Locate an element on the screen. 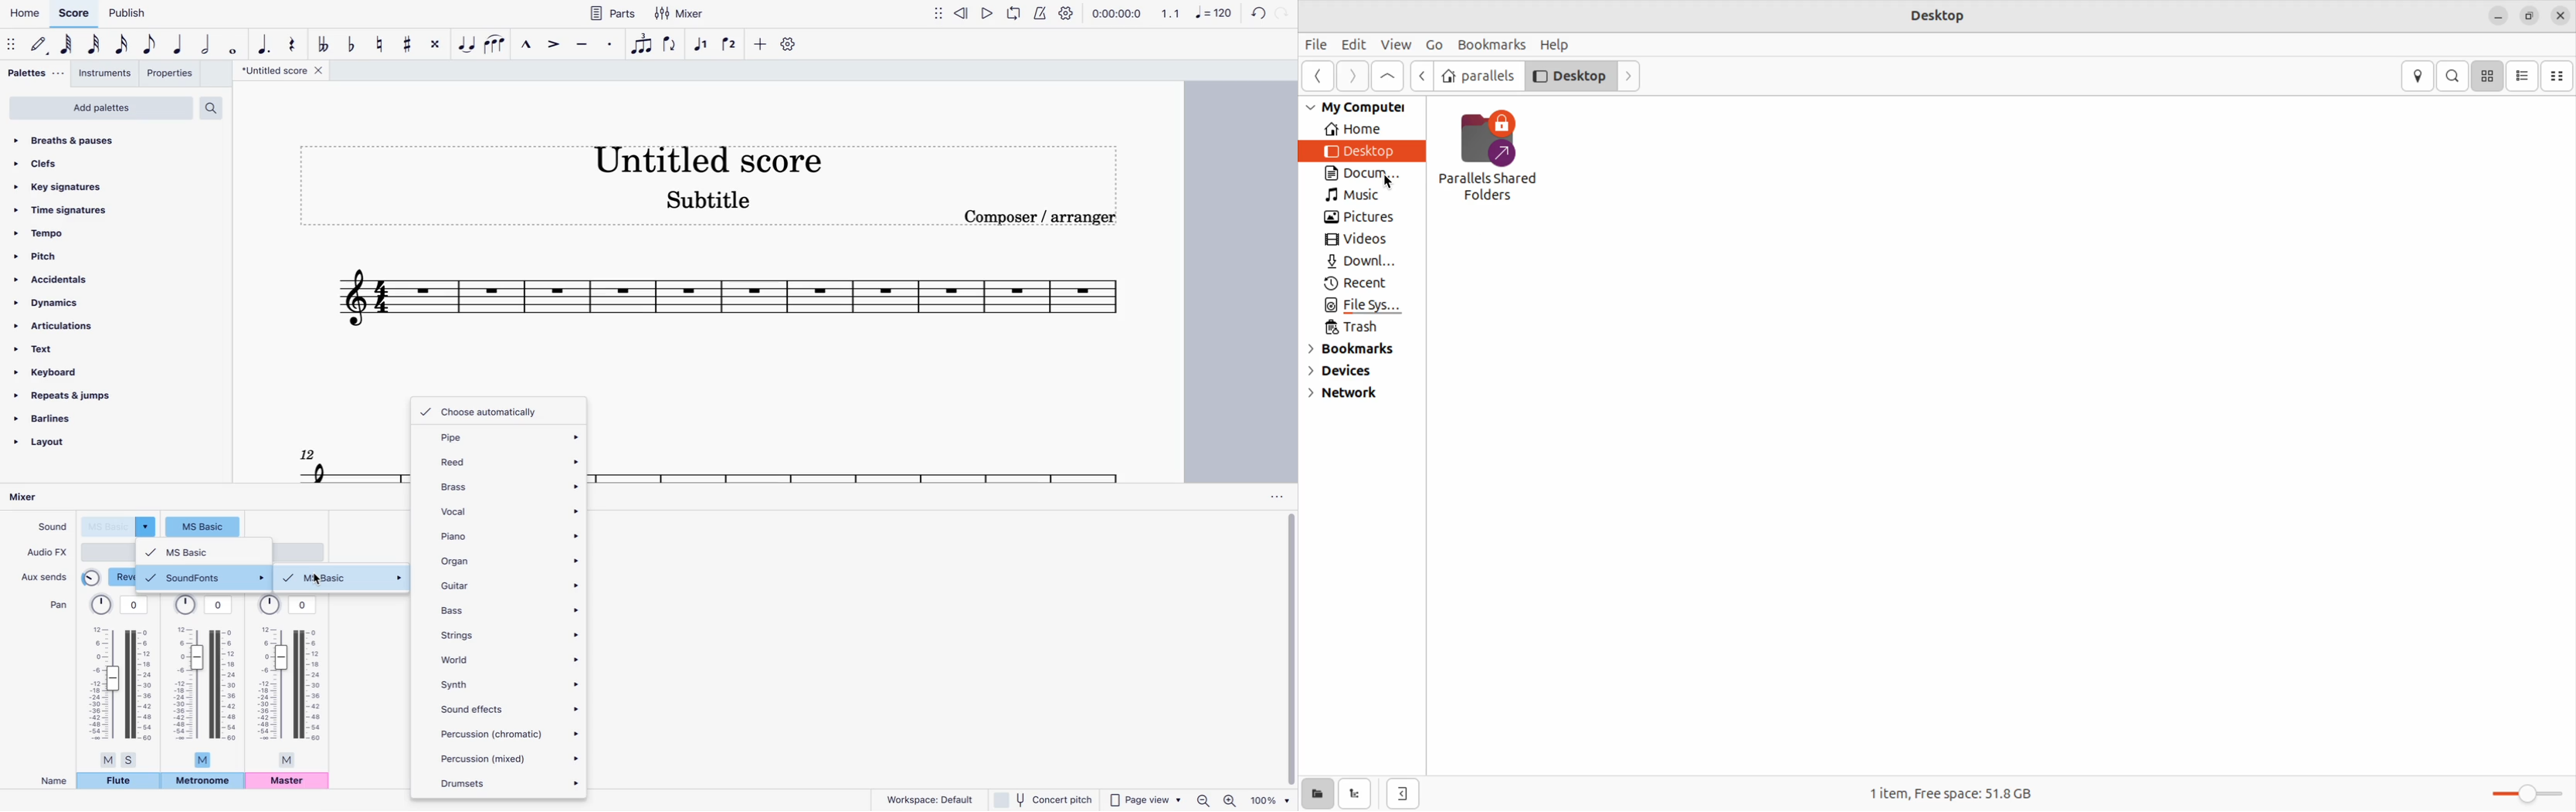 This screenshot has height=812, width=2576. default is located at coordinates (40, 45).